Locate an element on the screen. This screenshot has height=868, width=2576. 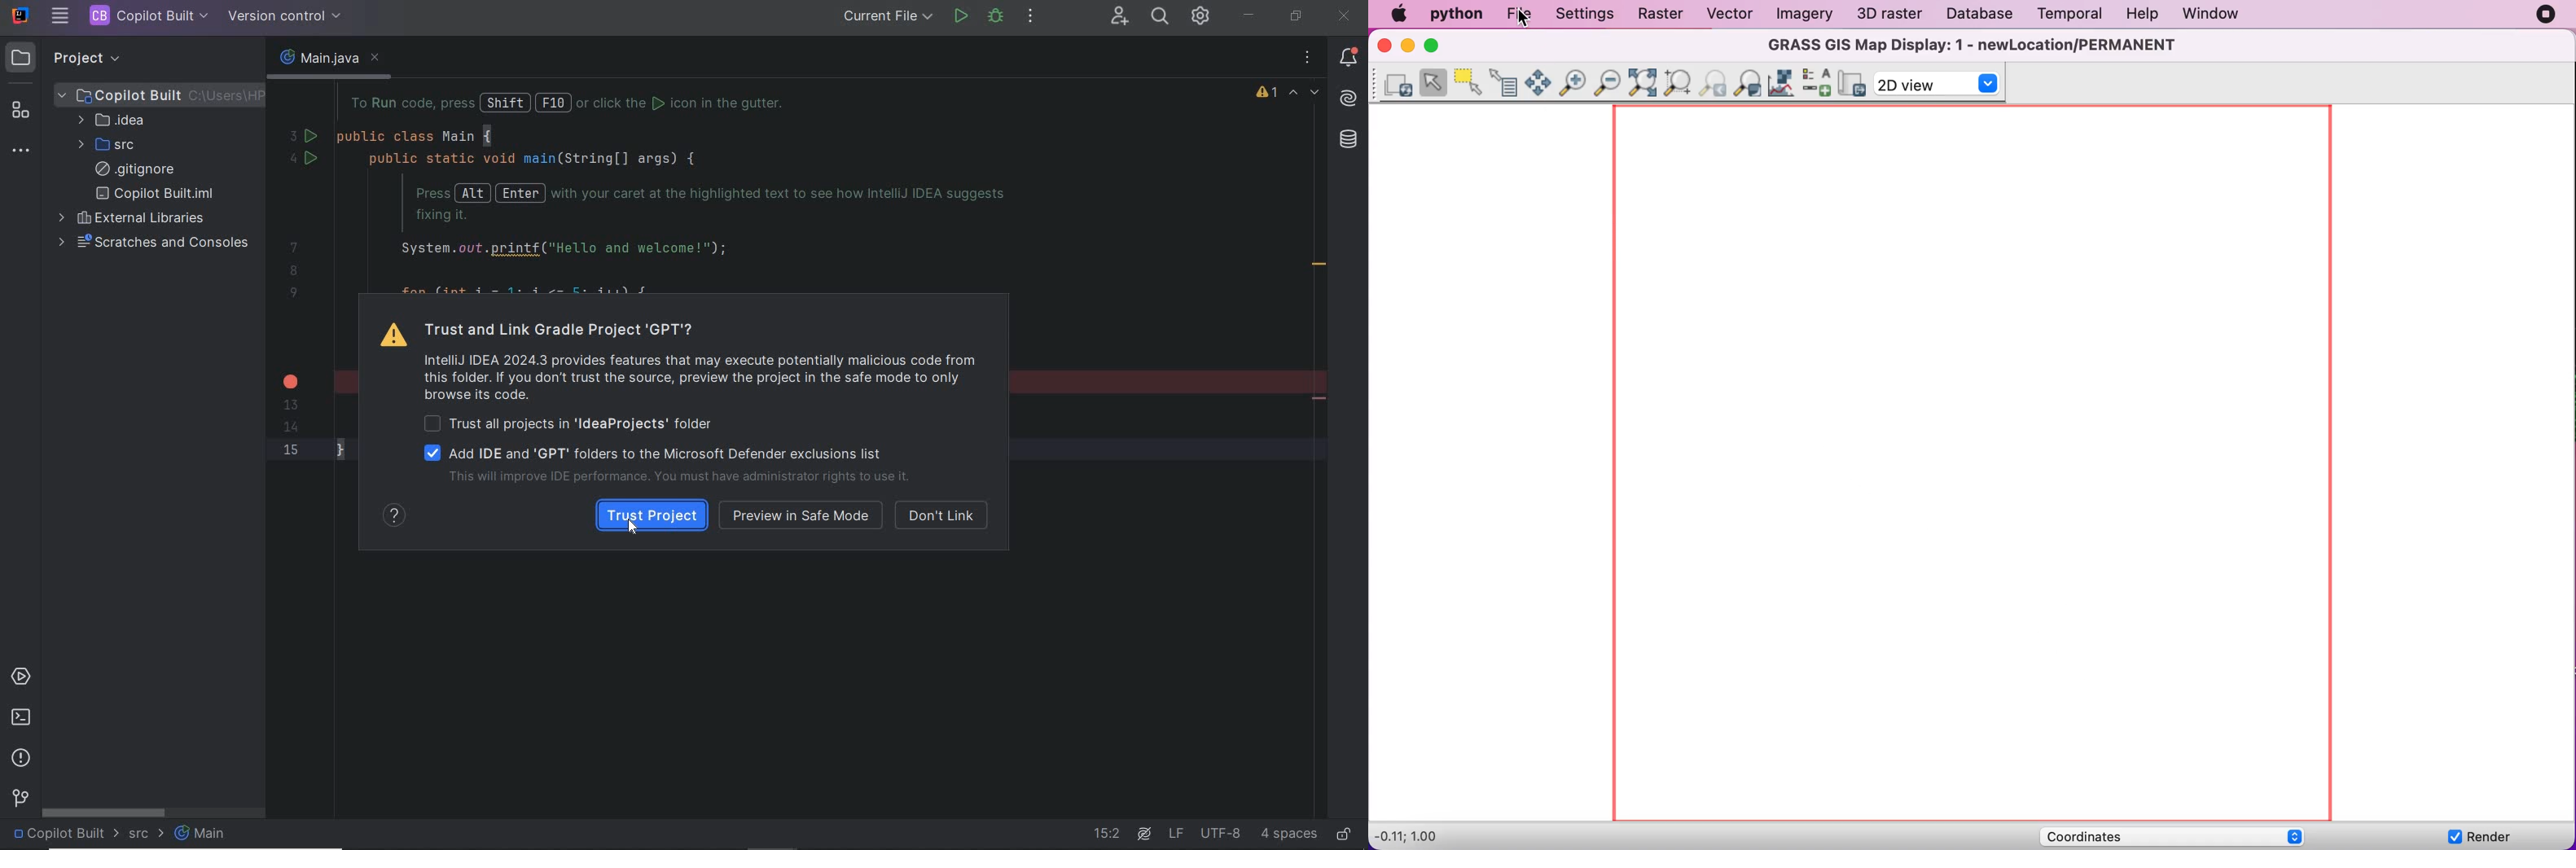
IDEA is located at coordinates (110, 120).